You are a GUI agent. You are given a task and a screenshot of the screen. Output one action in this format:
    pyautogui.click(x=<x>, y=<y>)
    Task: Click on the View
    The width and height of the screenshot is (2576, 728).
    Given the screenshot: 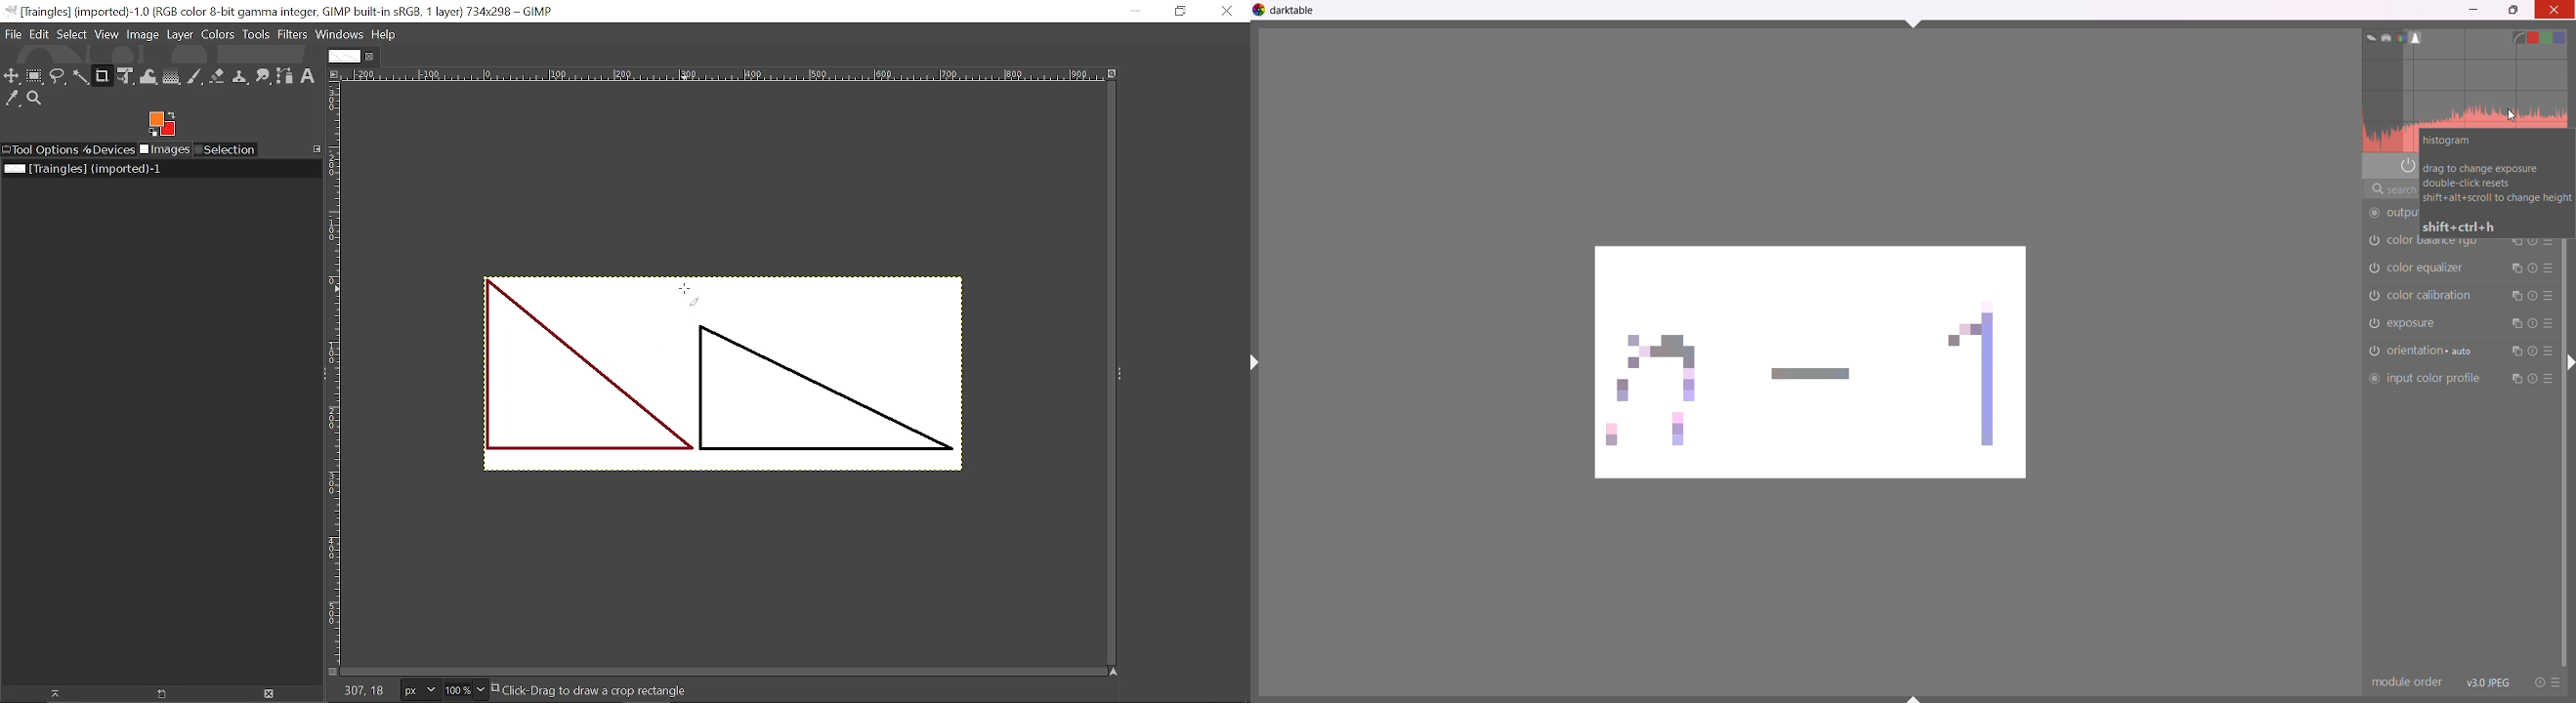 What is the action you would take?
    pyautogui.click(x=106, y=35)
    